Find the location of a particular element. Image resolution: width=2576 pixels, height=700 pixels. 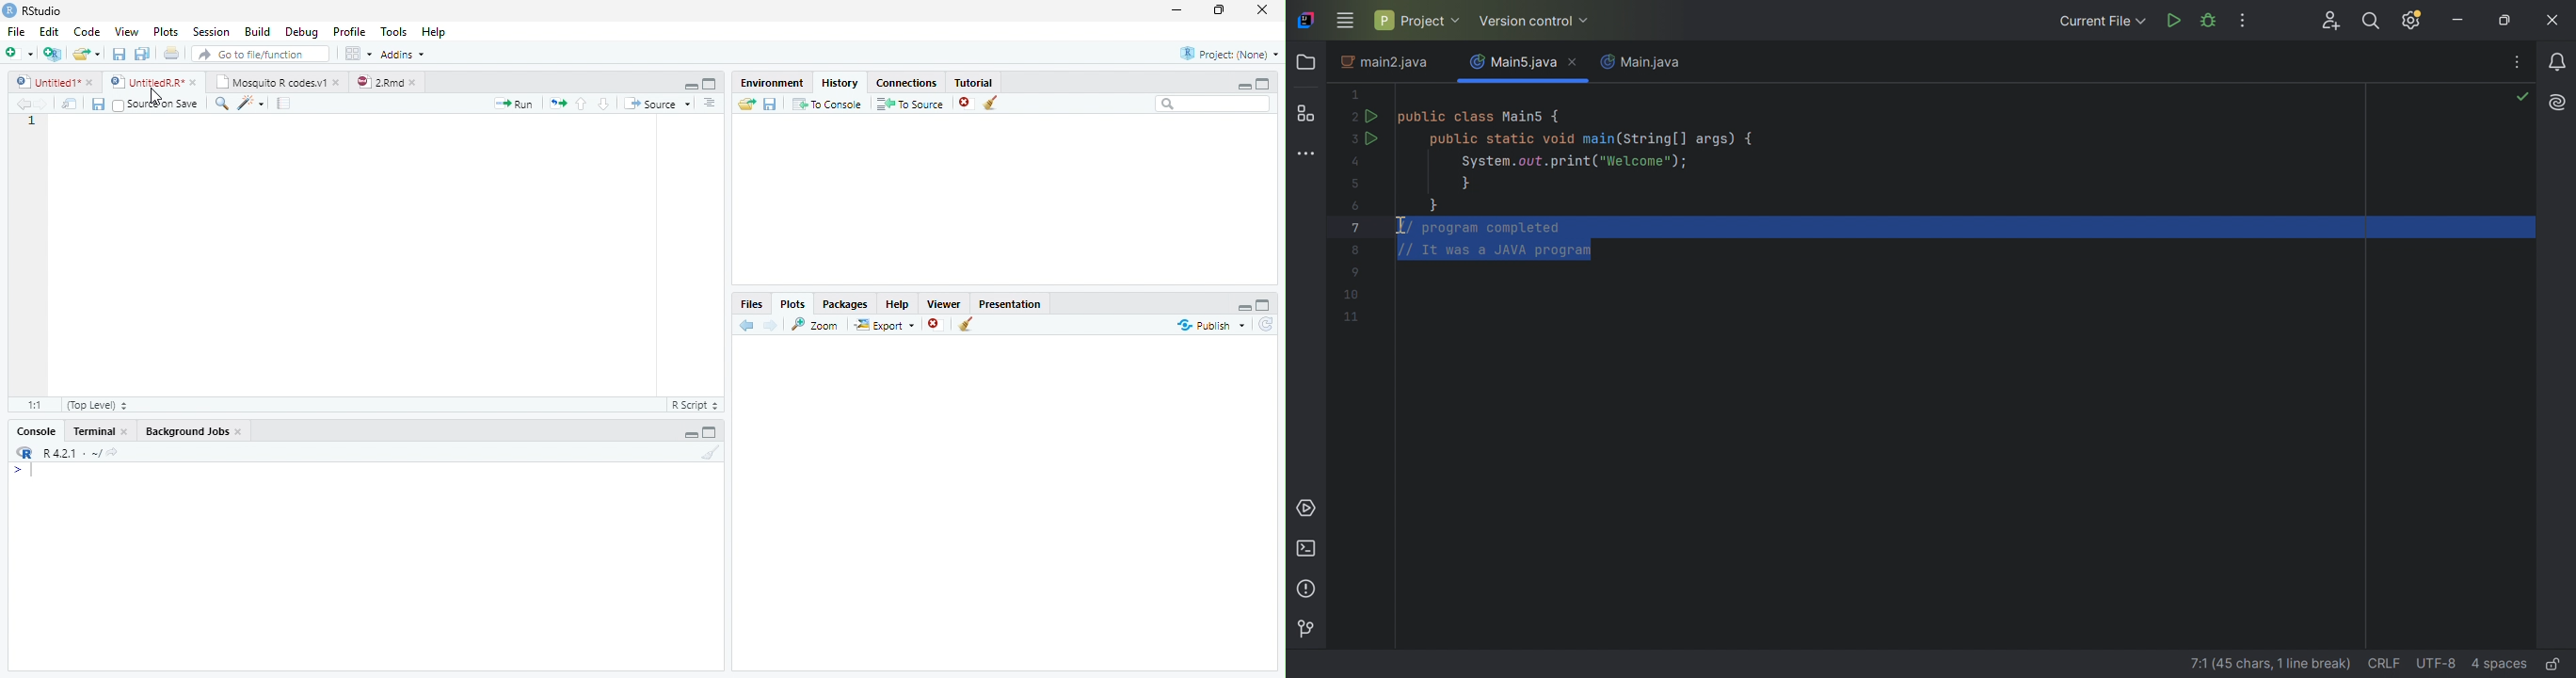

Hide is located at coordinates (1244, 308).